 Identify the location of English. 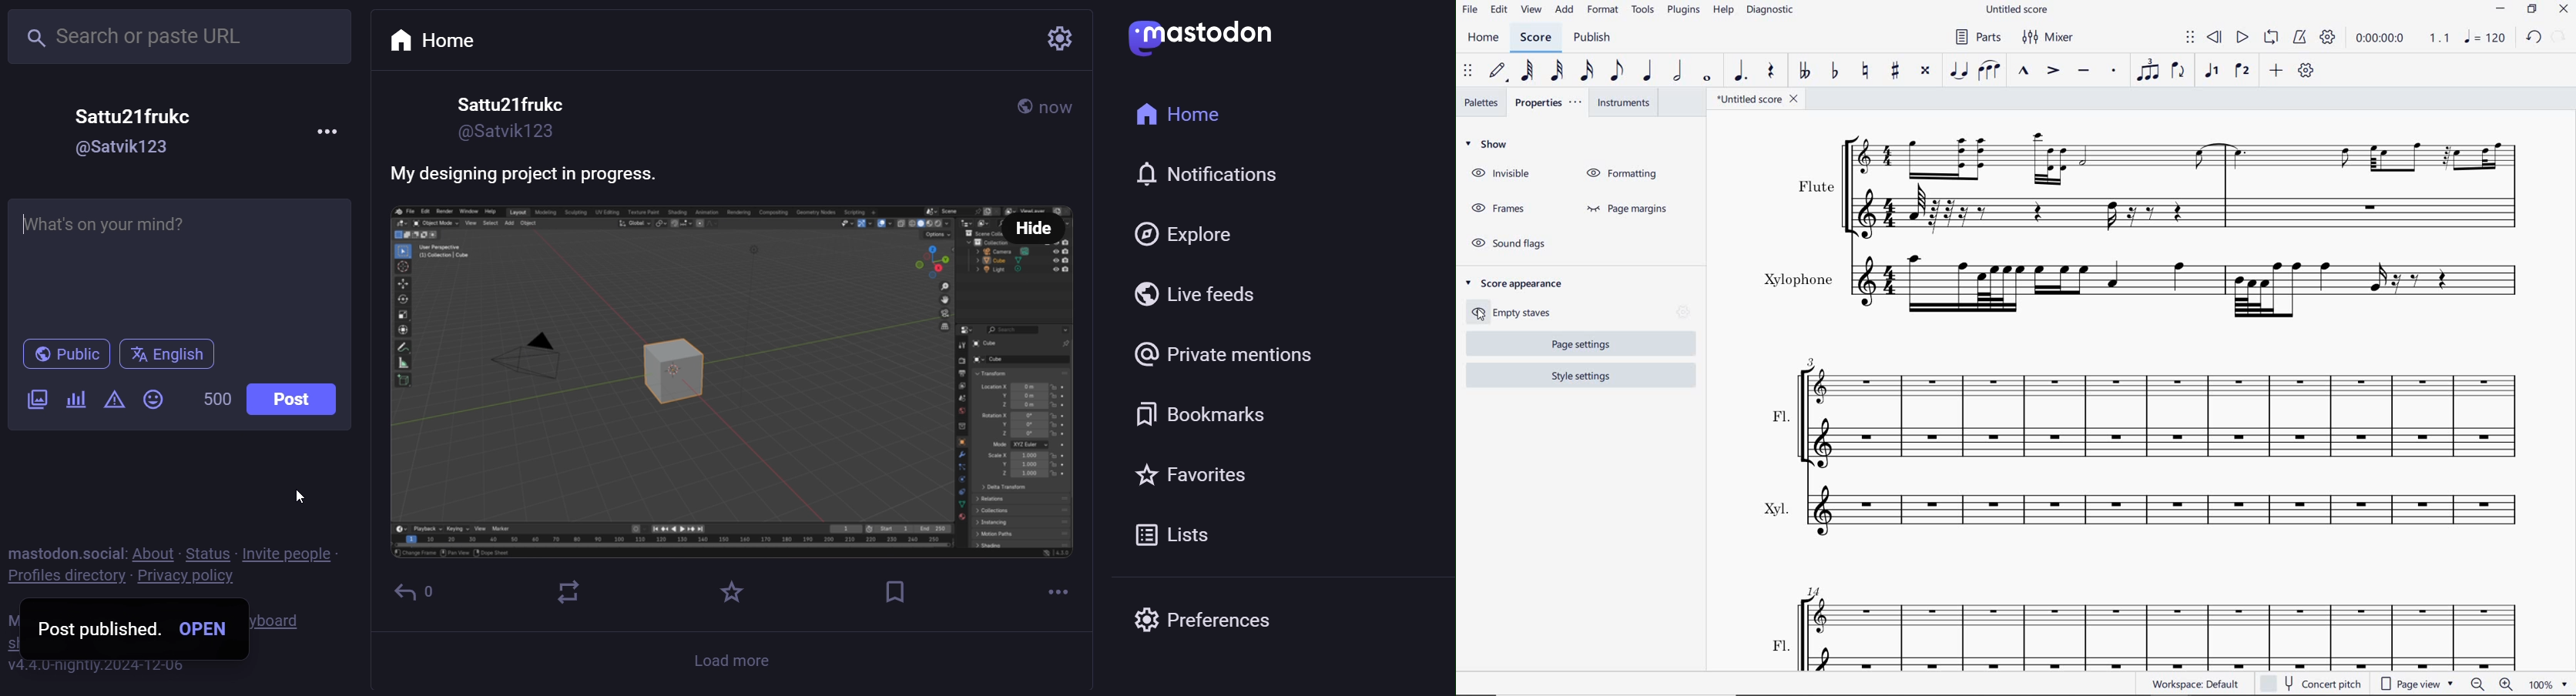
(171, 356).